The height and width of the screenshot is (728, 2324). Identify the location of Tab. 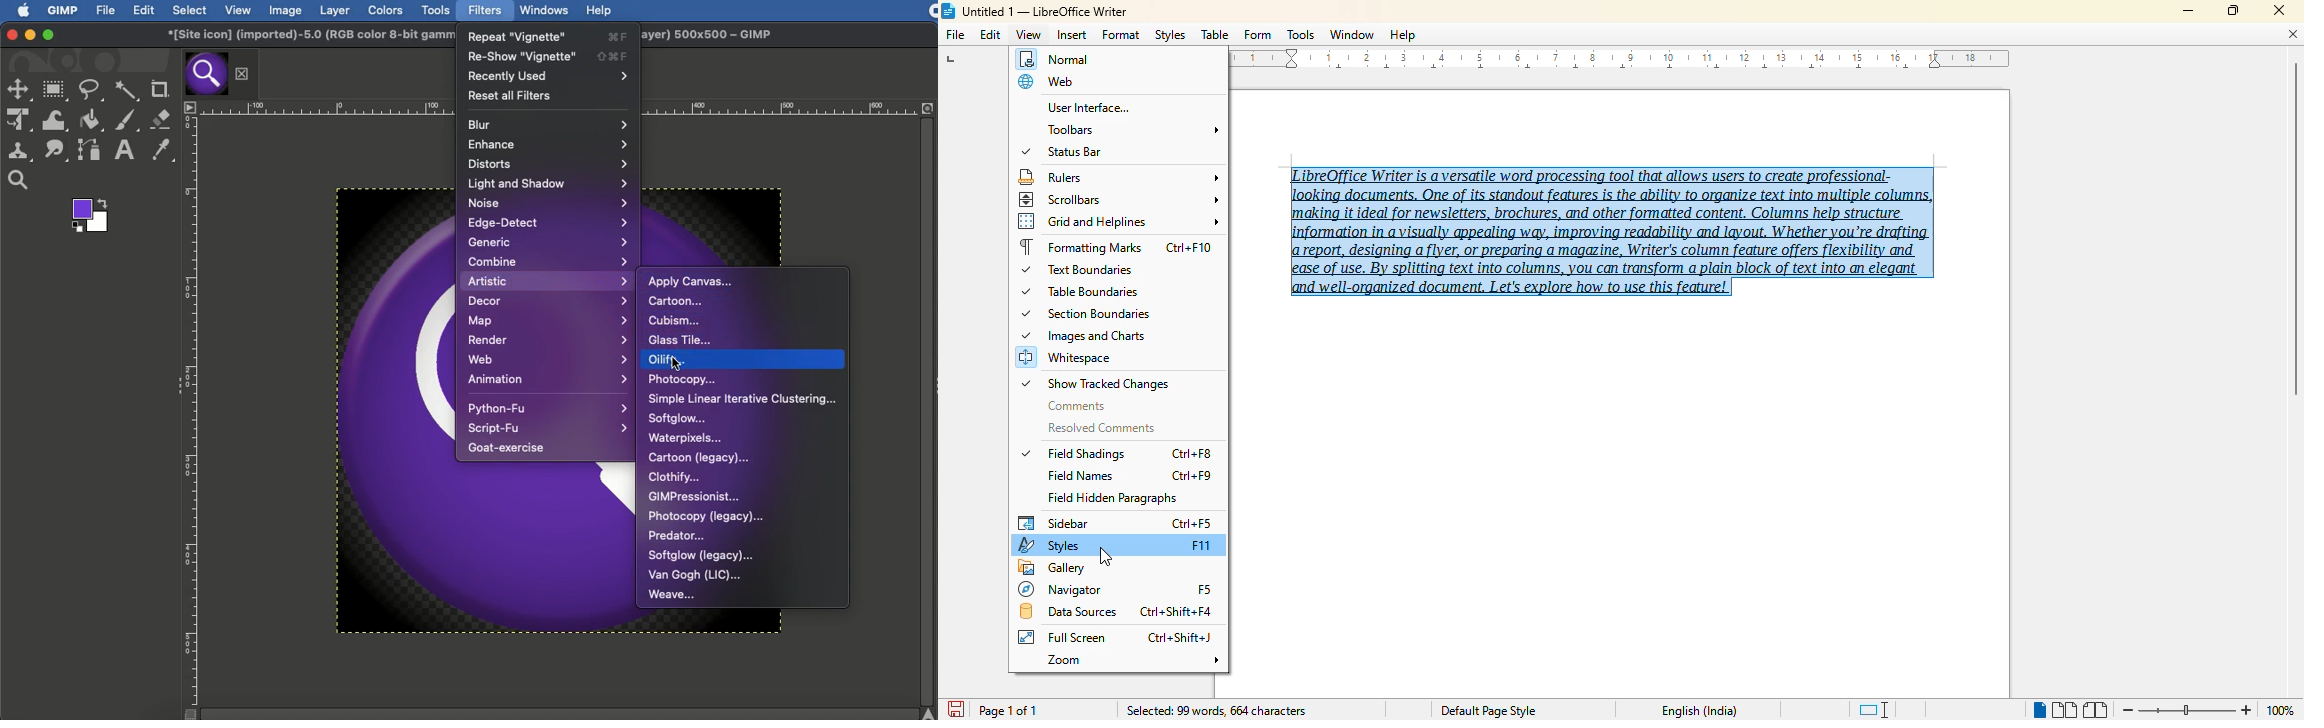
(205, 74).